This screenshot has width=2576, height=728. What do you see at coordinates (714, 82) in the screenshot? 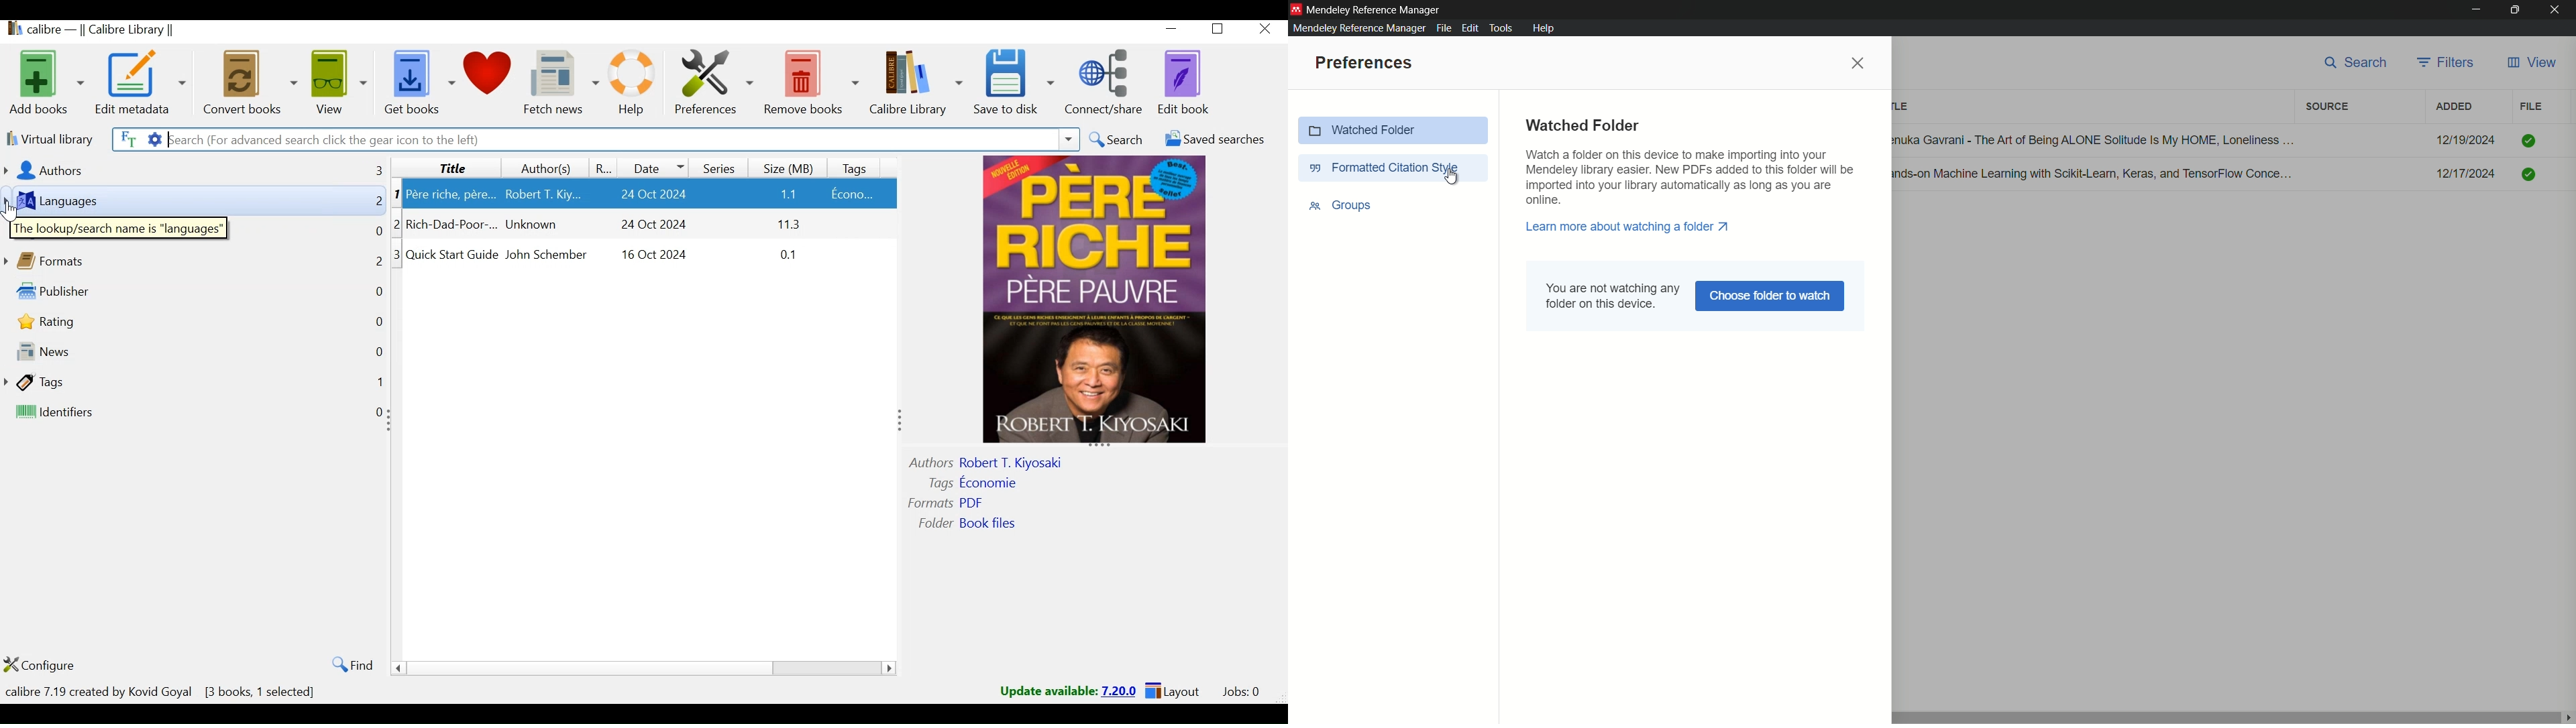
I see `Preferences` at bounding box center [714, 82].